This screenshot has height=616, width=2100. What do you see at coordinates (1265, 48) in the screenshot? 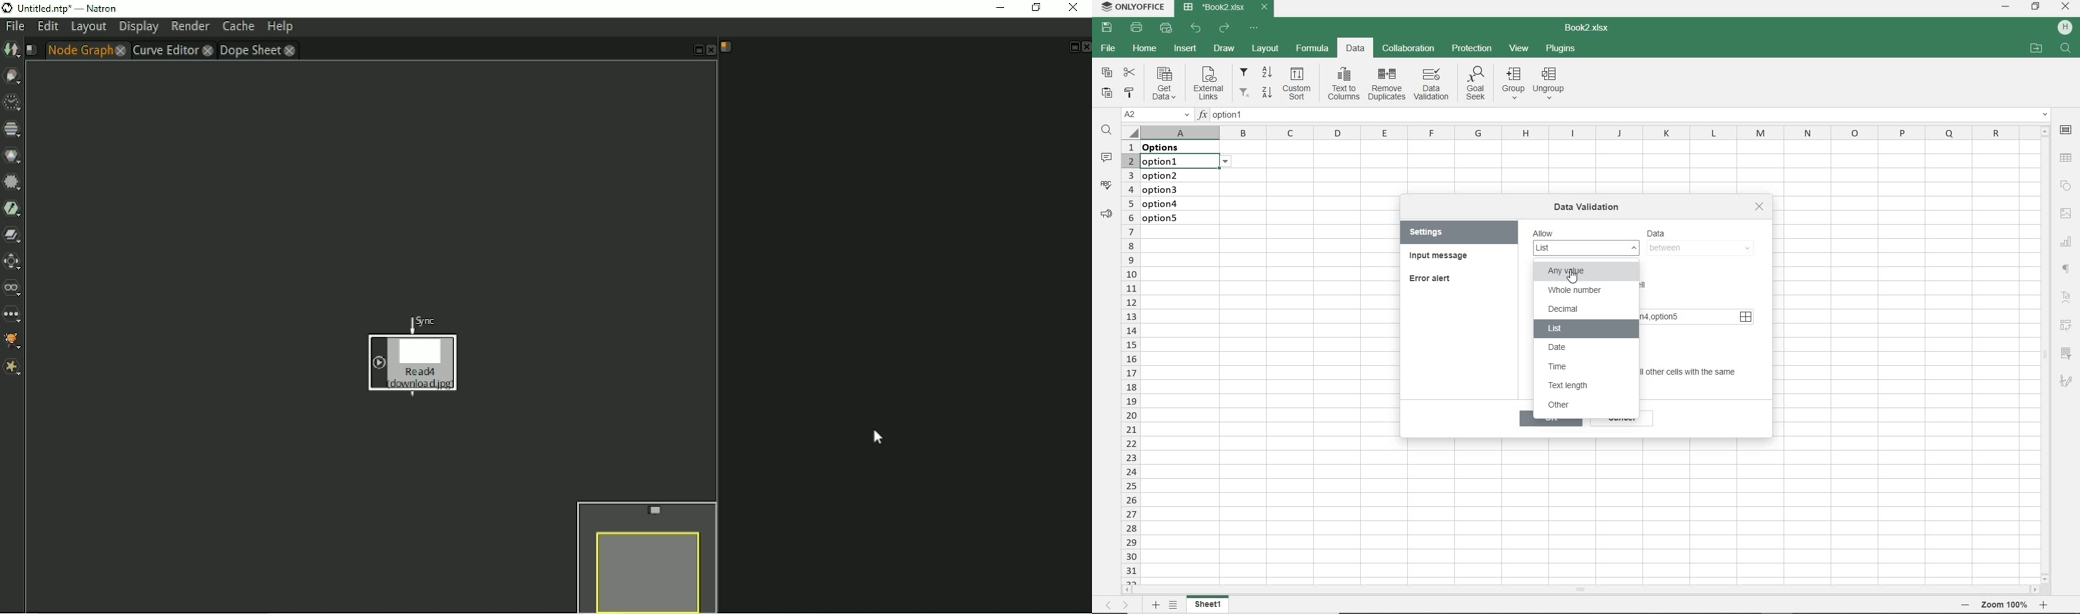
I see `LAYOUT` at bounding box center [1265, 48].